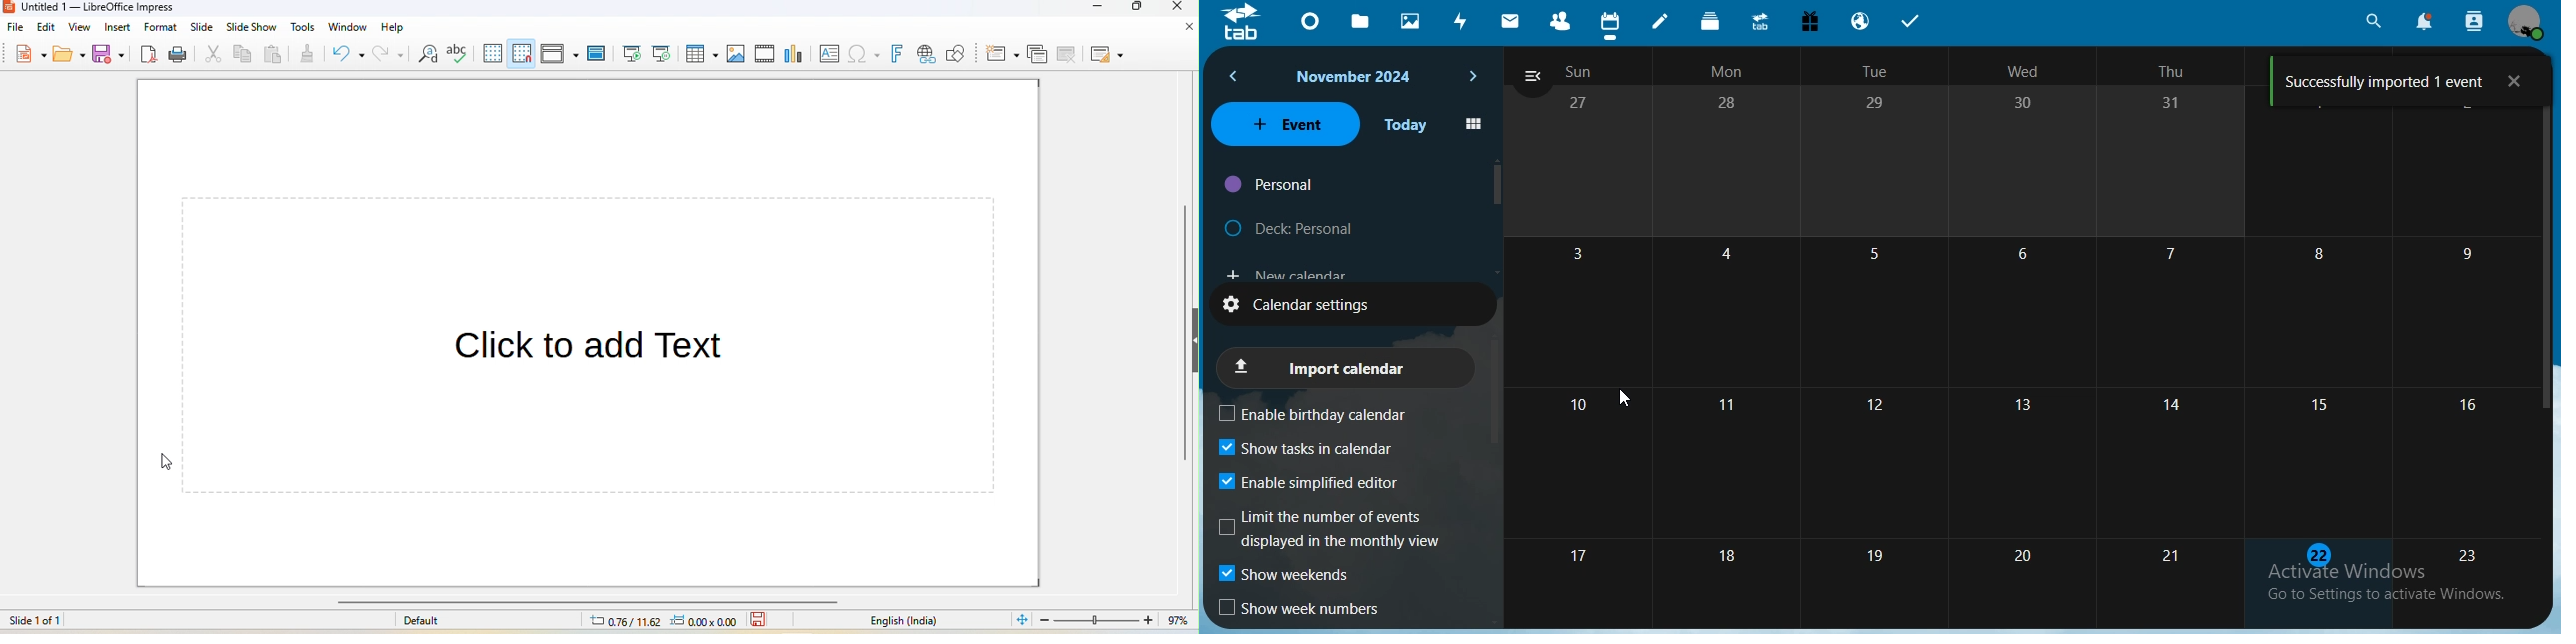 Image resolution: width=2576 pixels, height=644 pixels. I want to click on cursor, so click(1624, 397).